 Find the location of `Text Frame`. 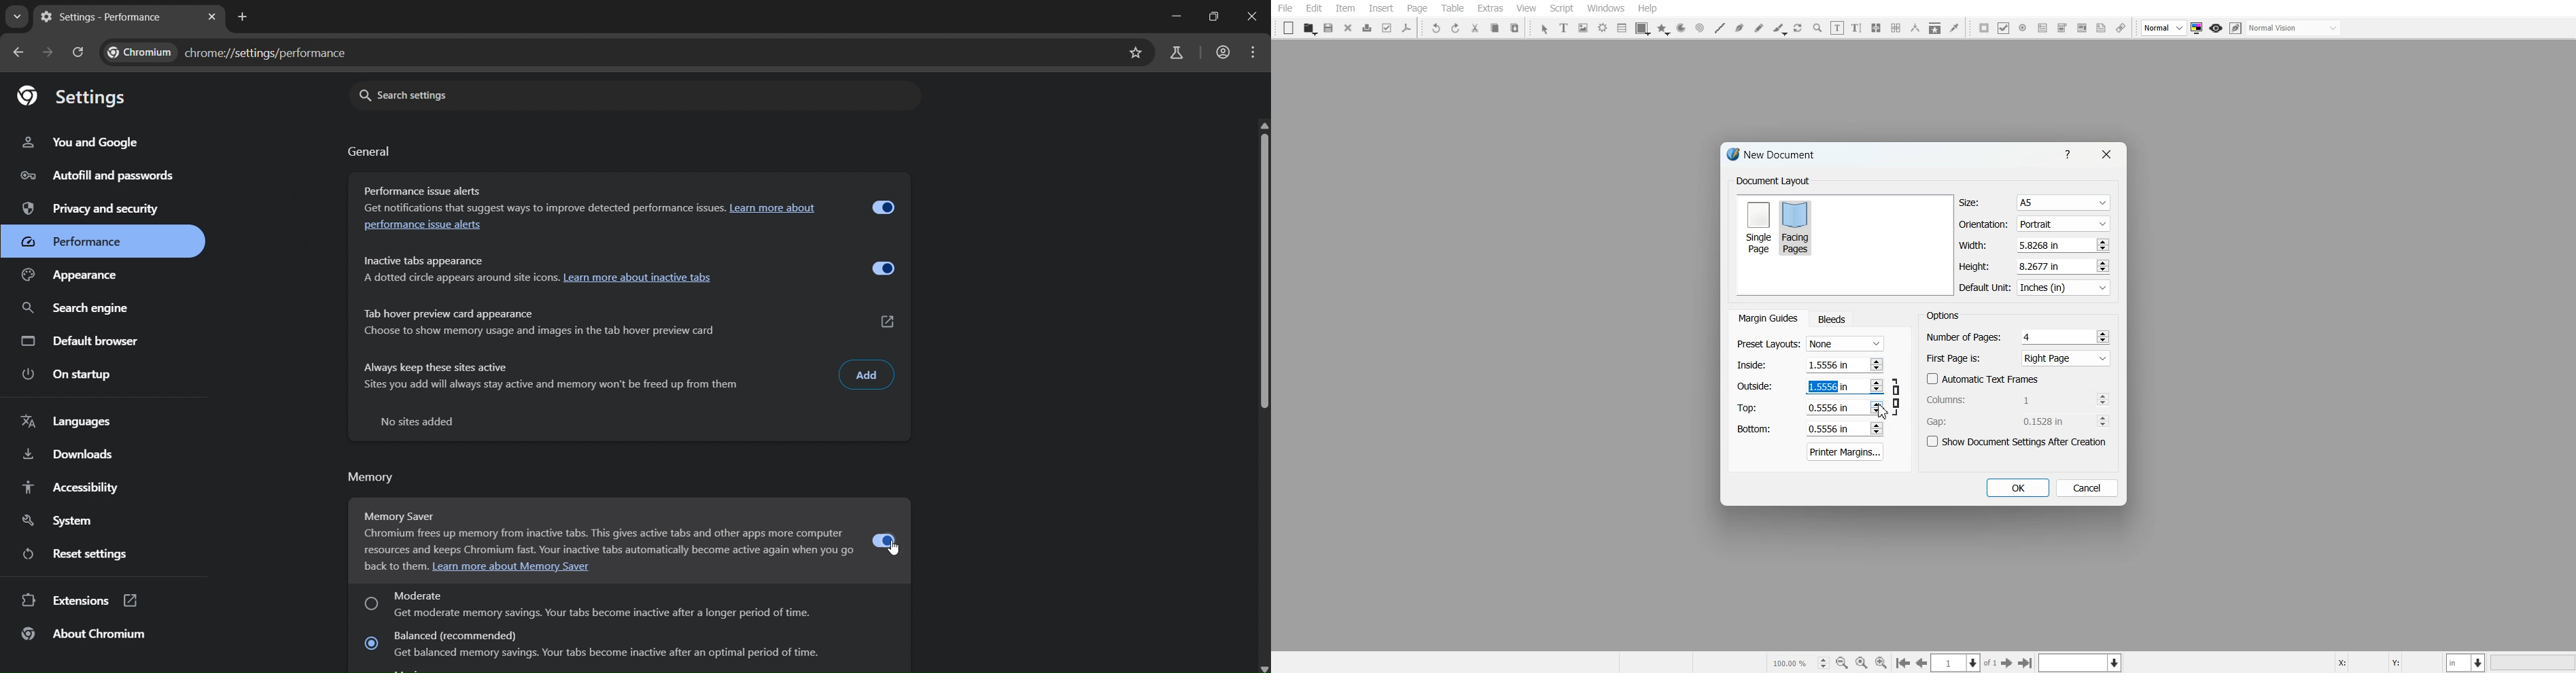

Text Frame is located at coordinates (1565, 27).